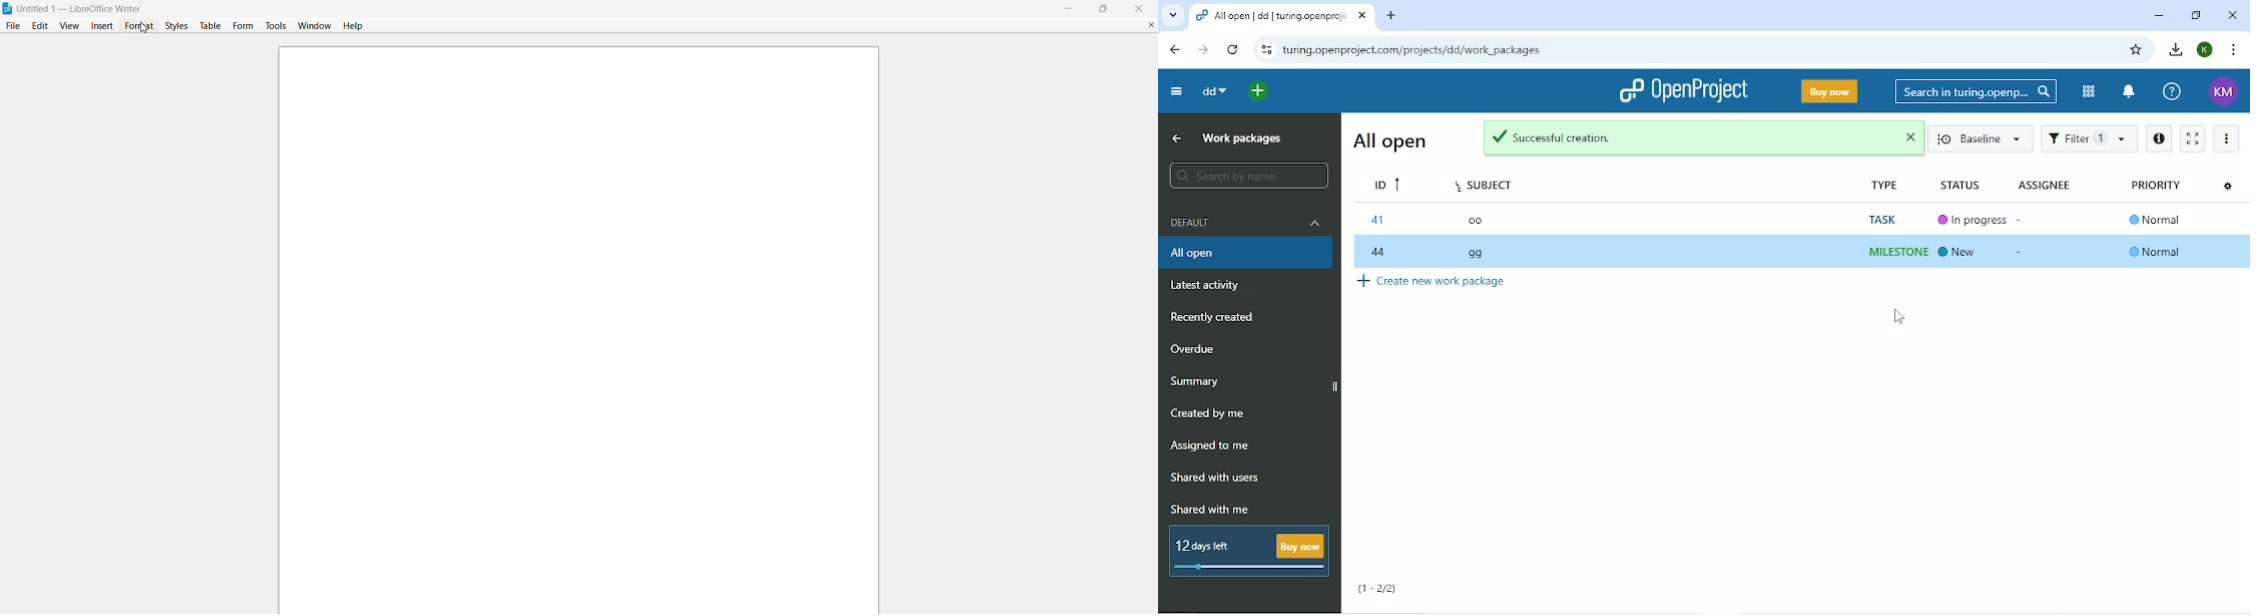 The height and width of the screenshot is (616, 2268). I want to click on Latest activity, so click(1211, 286).